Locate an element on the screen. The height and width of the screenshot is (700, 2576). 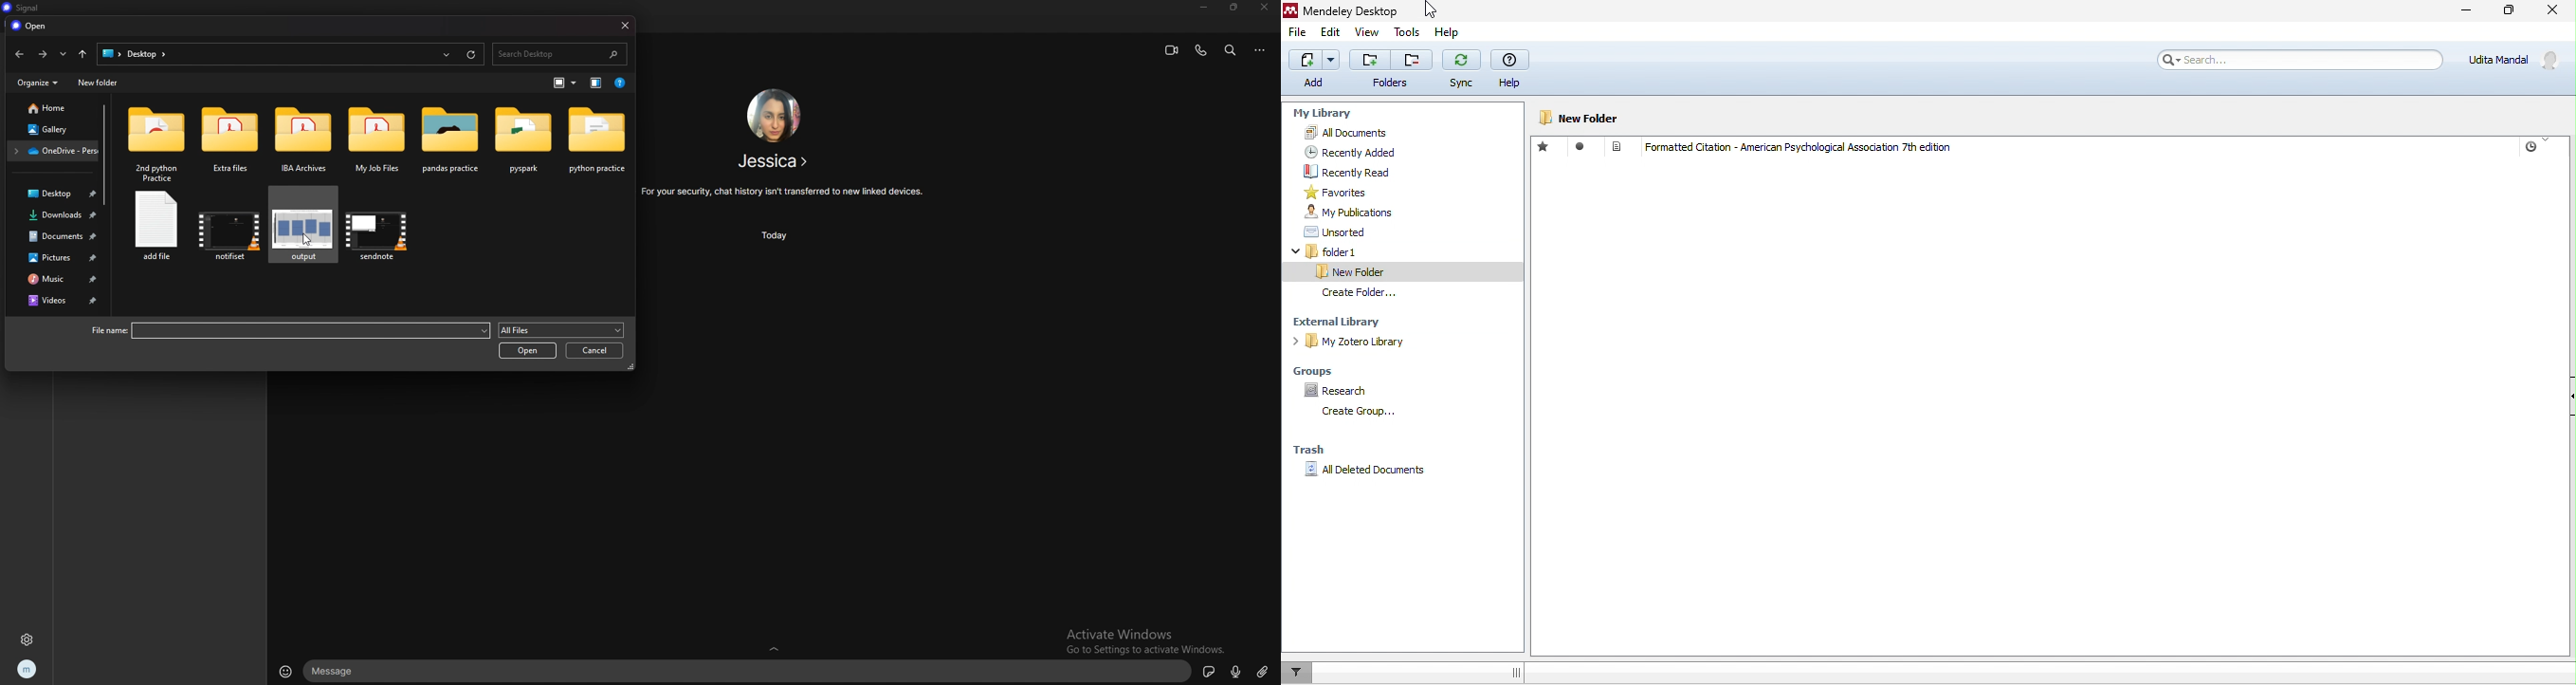
pictures is located at coordinates (54, 258).